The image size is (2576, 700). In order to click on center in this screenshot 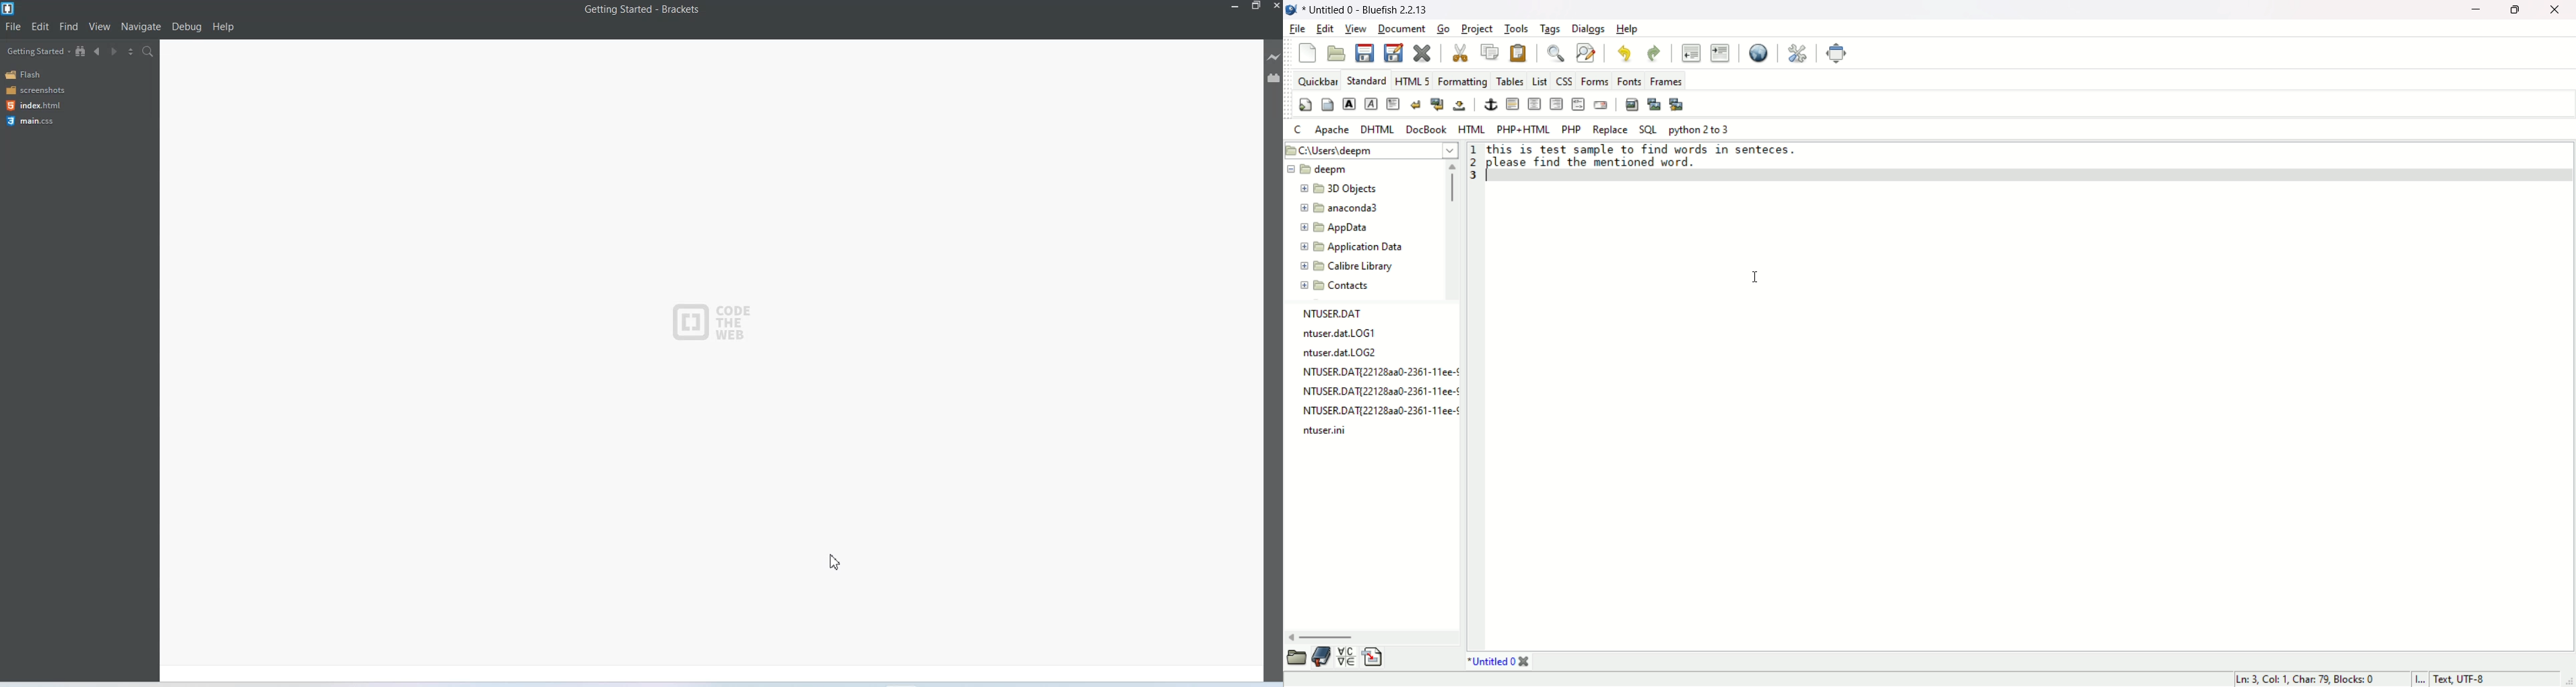, I will do `click(1535, 104)`.